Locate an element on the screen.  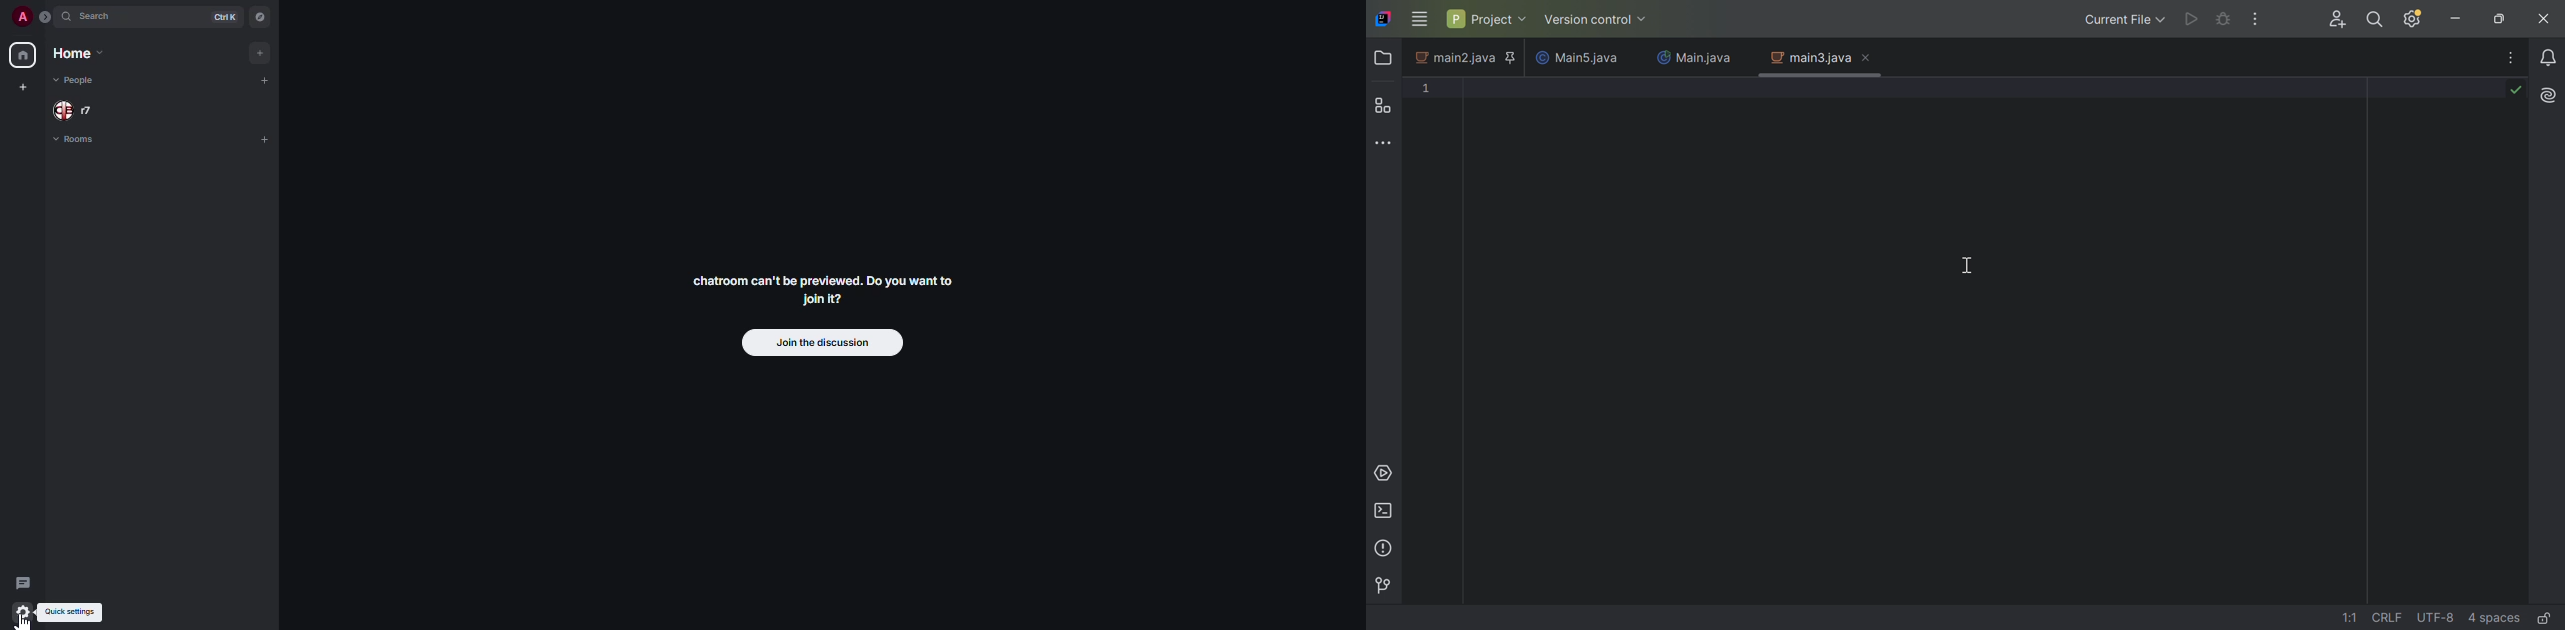
add is located at coordinates (262, 53).